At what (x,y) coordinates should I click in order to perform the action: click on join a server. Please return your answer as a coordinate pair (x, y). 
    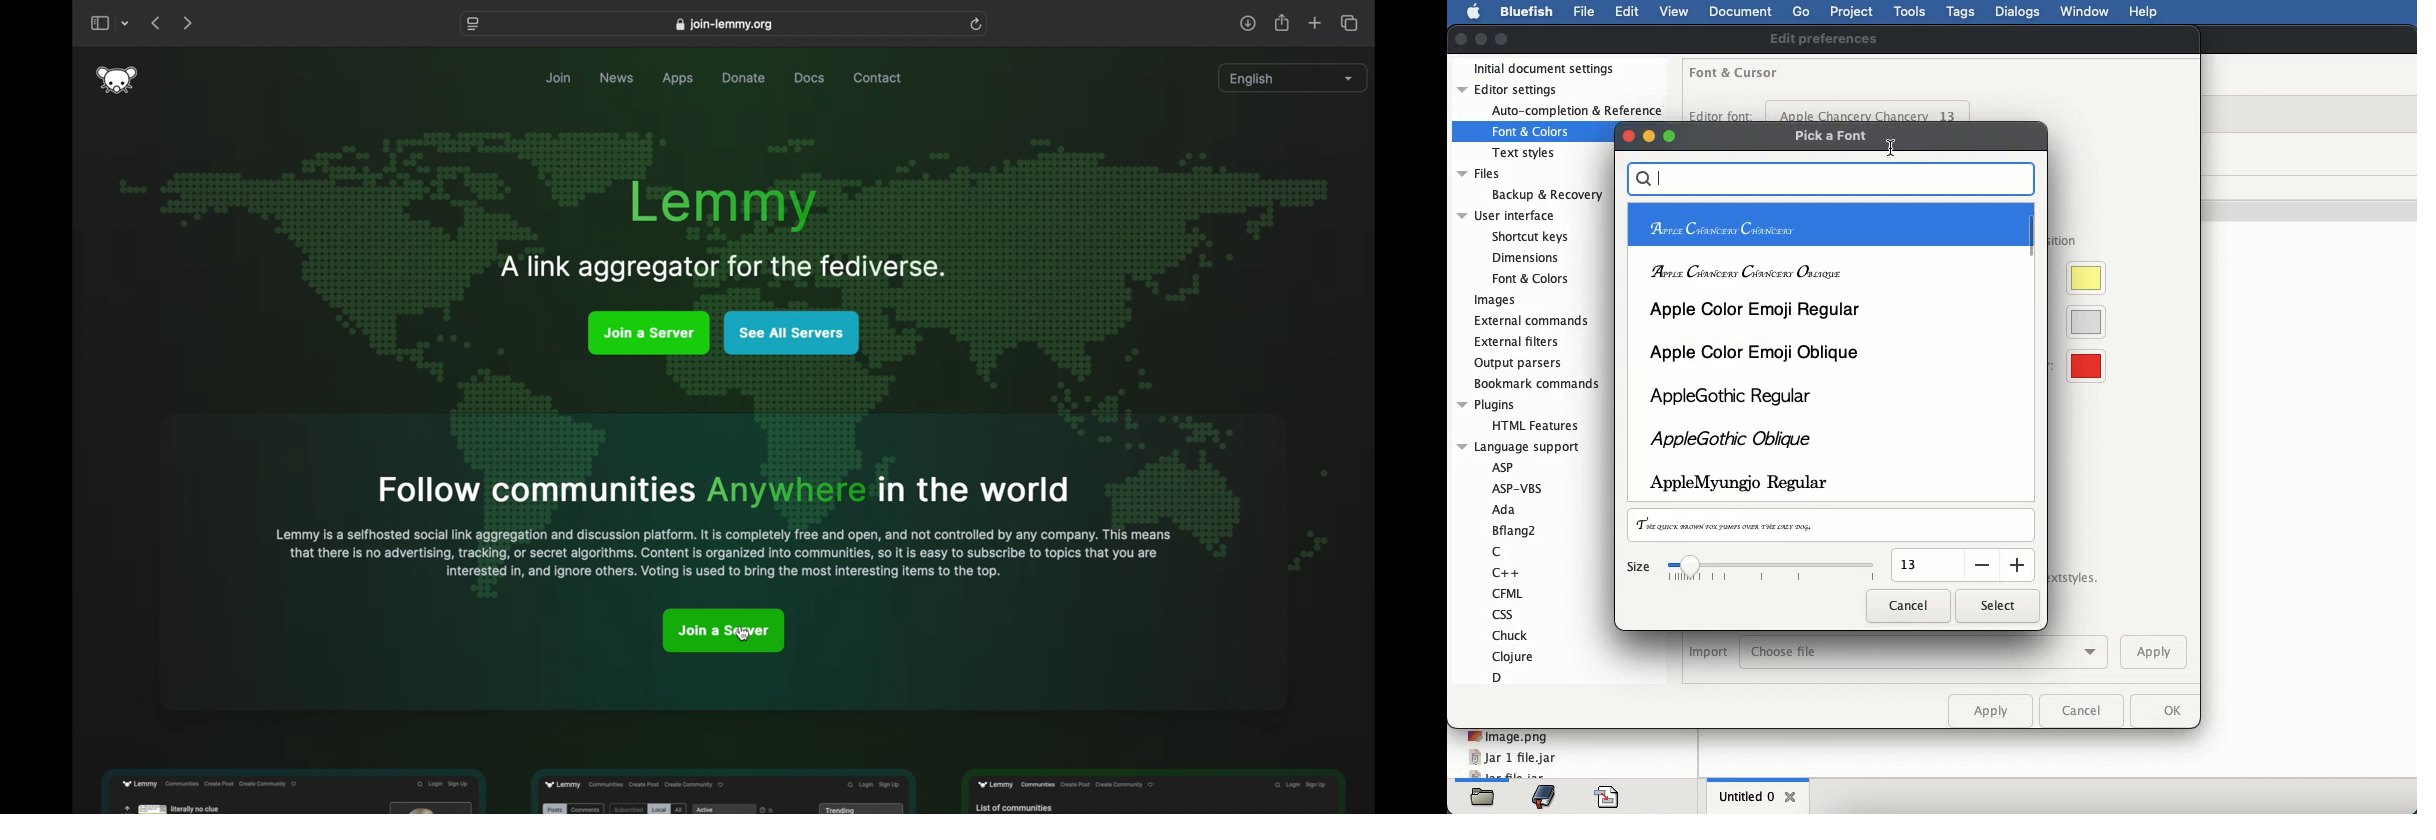
    Looking at the image, I should click on (724, 631).